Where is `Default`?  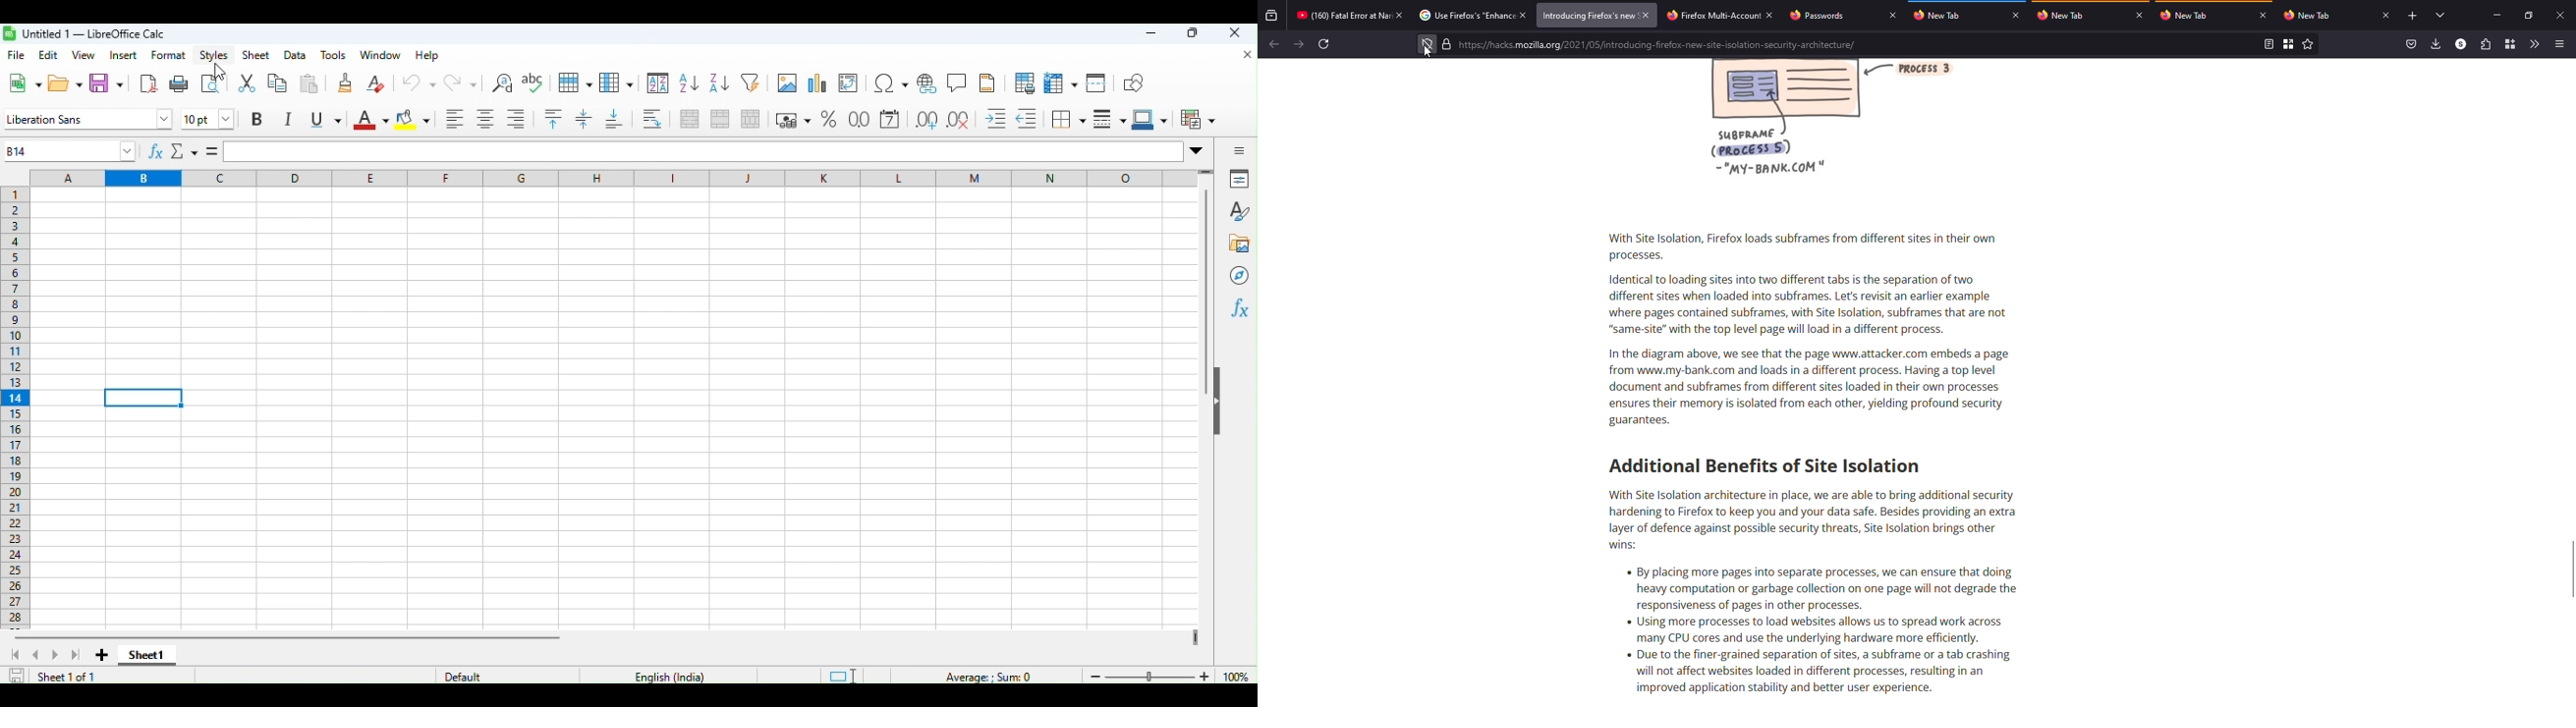 Default is located at coordinates (456, 677).